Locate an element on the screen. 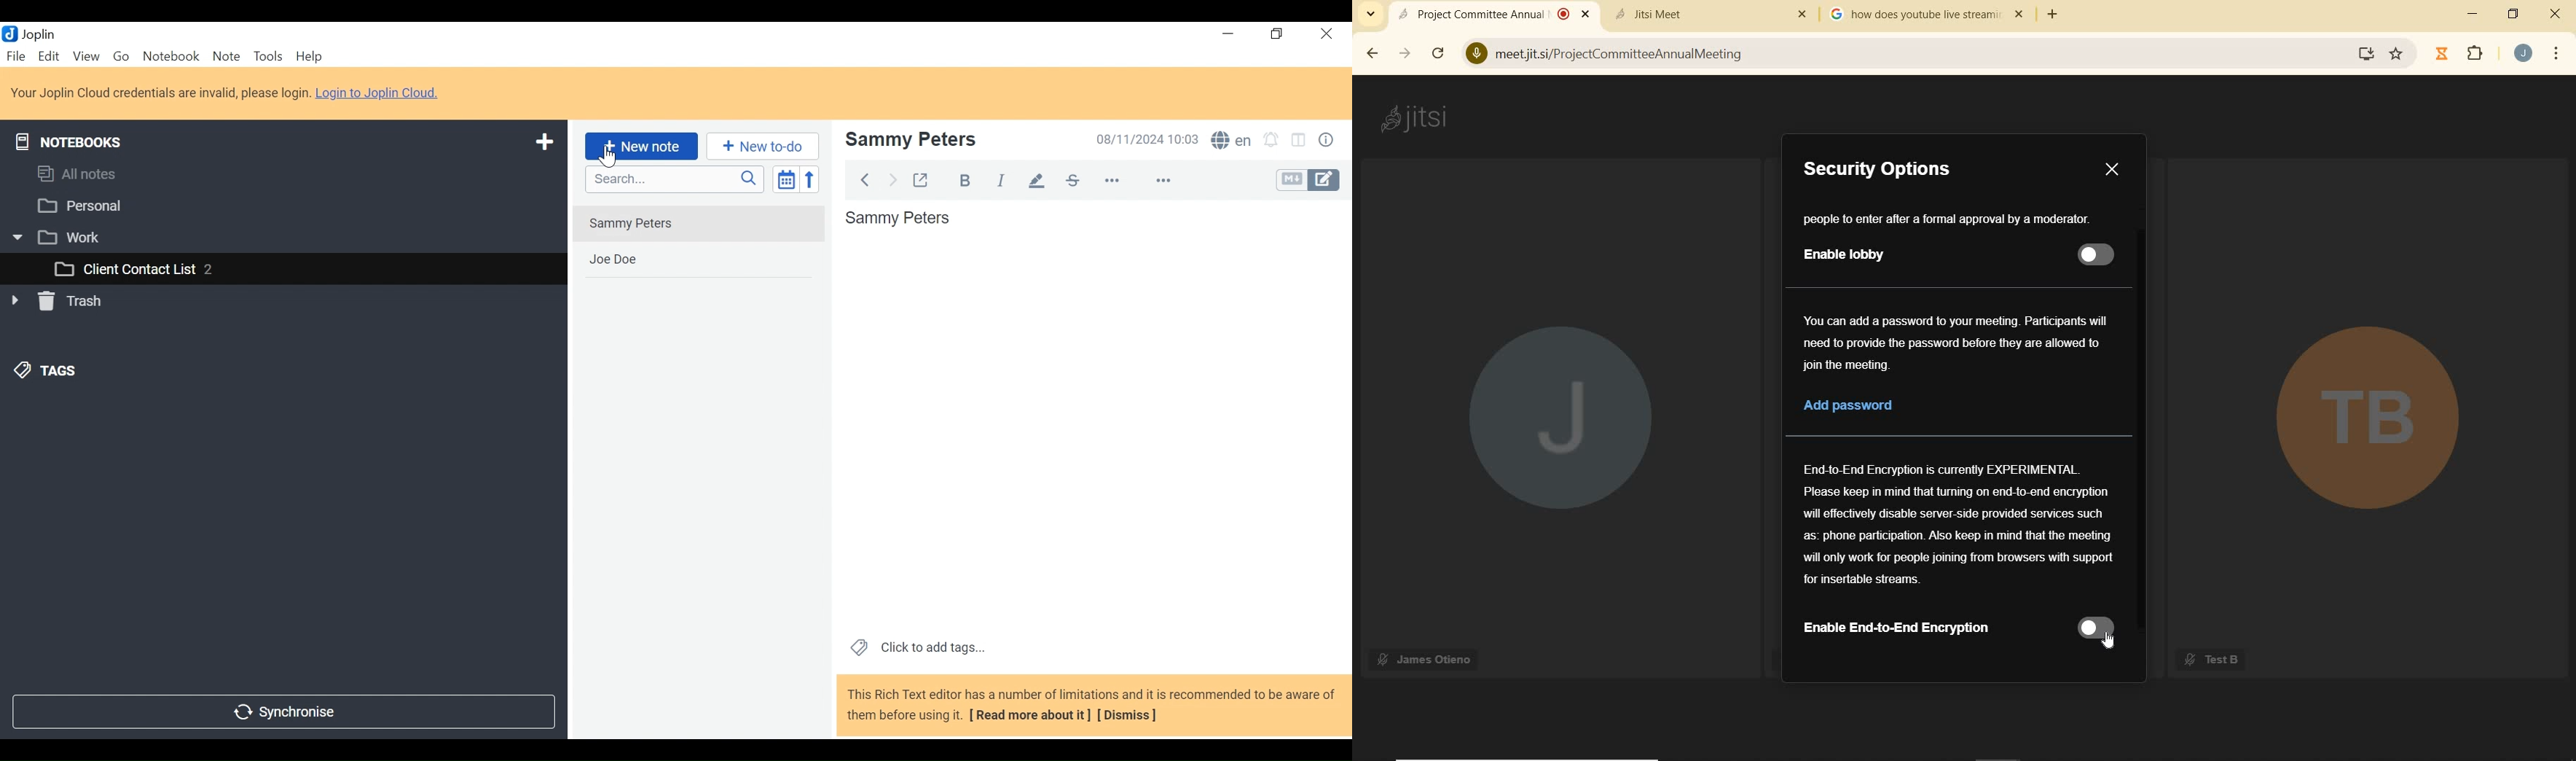 The height and width of the screenshot is (784, 2576). Add a notebook is located at coordinates (542, 142).